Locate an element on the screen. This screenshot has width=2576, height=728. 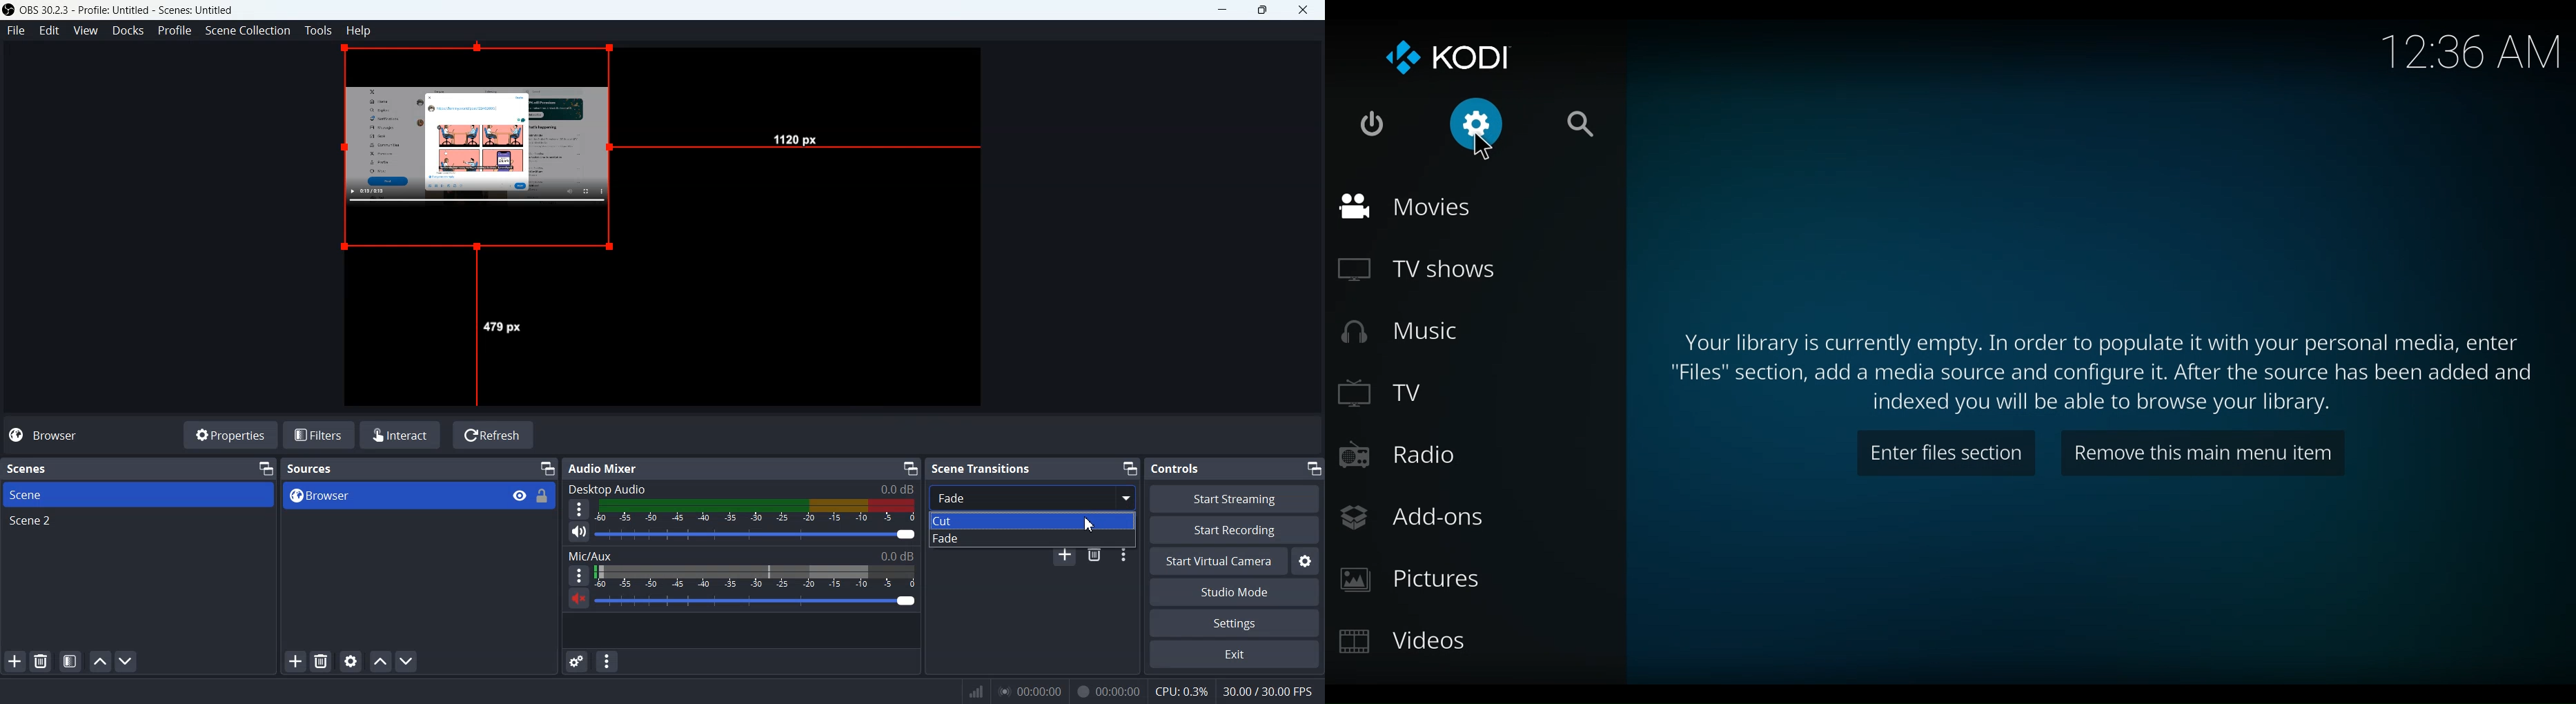
Tools is located at coordinates (319, 30).